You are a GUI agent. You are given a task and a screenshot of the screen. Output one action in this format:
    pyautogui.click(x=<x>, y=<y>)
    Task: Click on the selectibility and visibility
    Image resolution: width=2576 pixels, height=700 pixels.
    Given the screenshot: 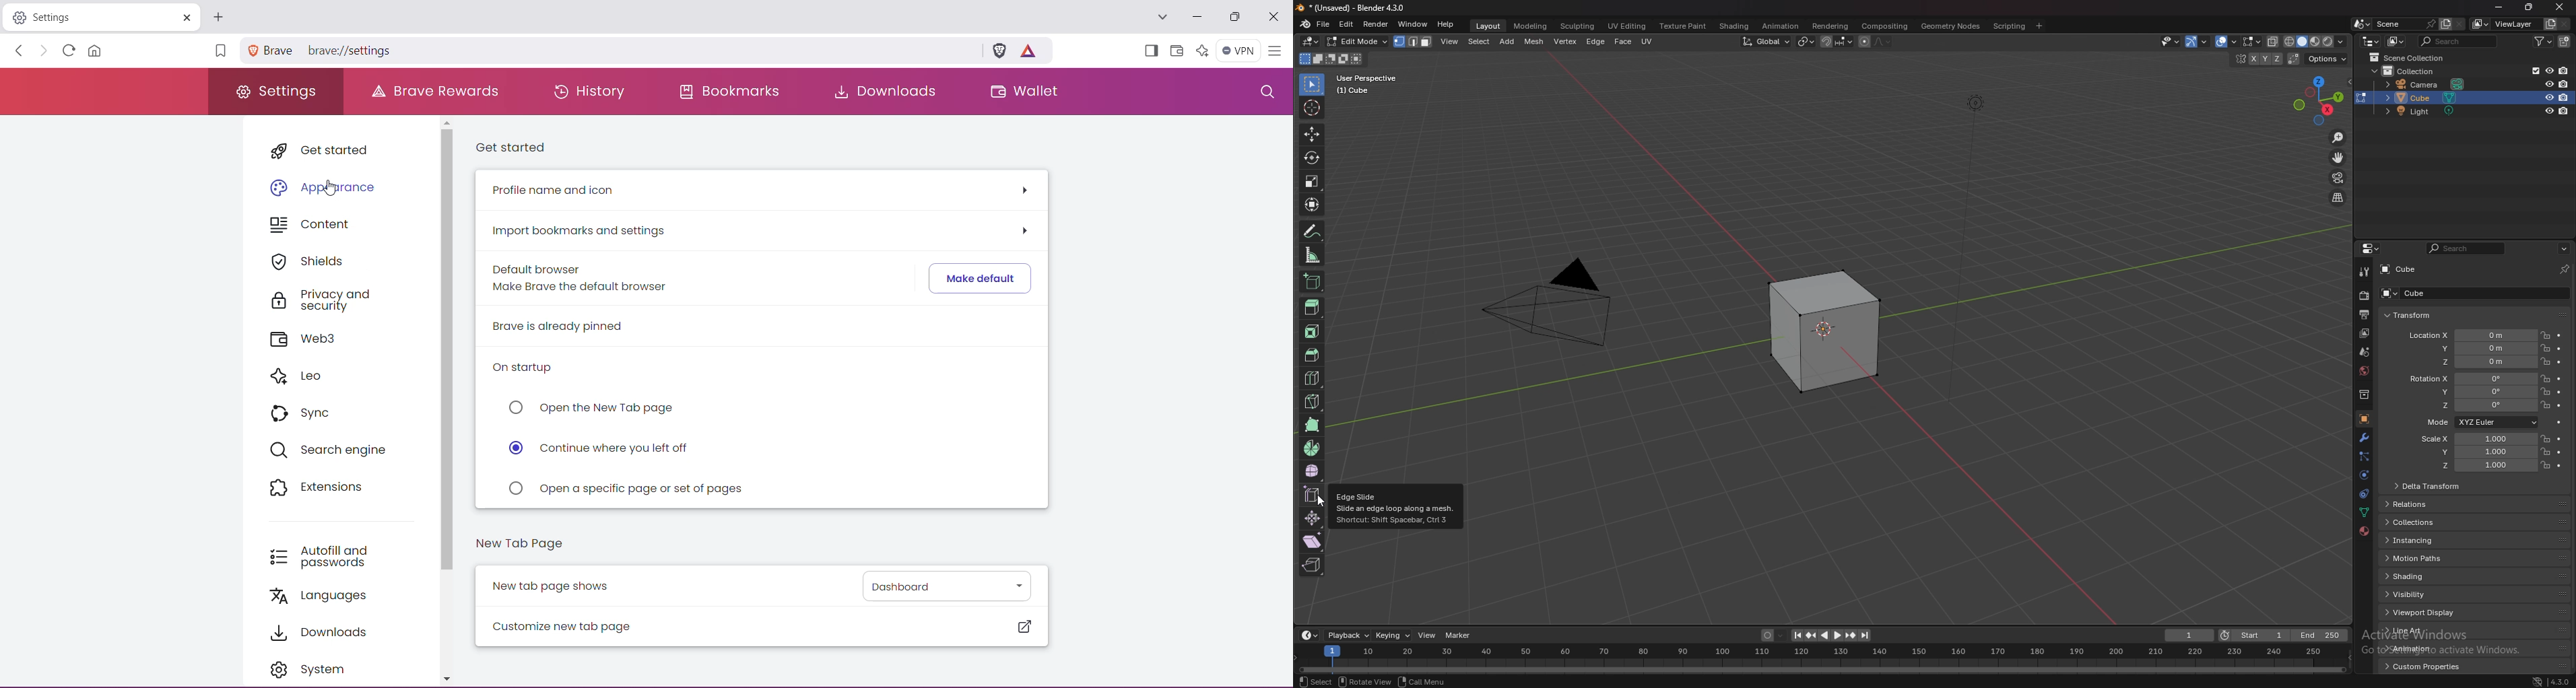 What is the action you would take?
    pyautogui.click(x=2191, y=42)
    